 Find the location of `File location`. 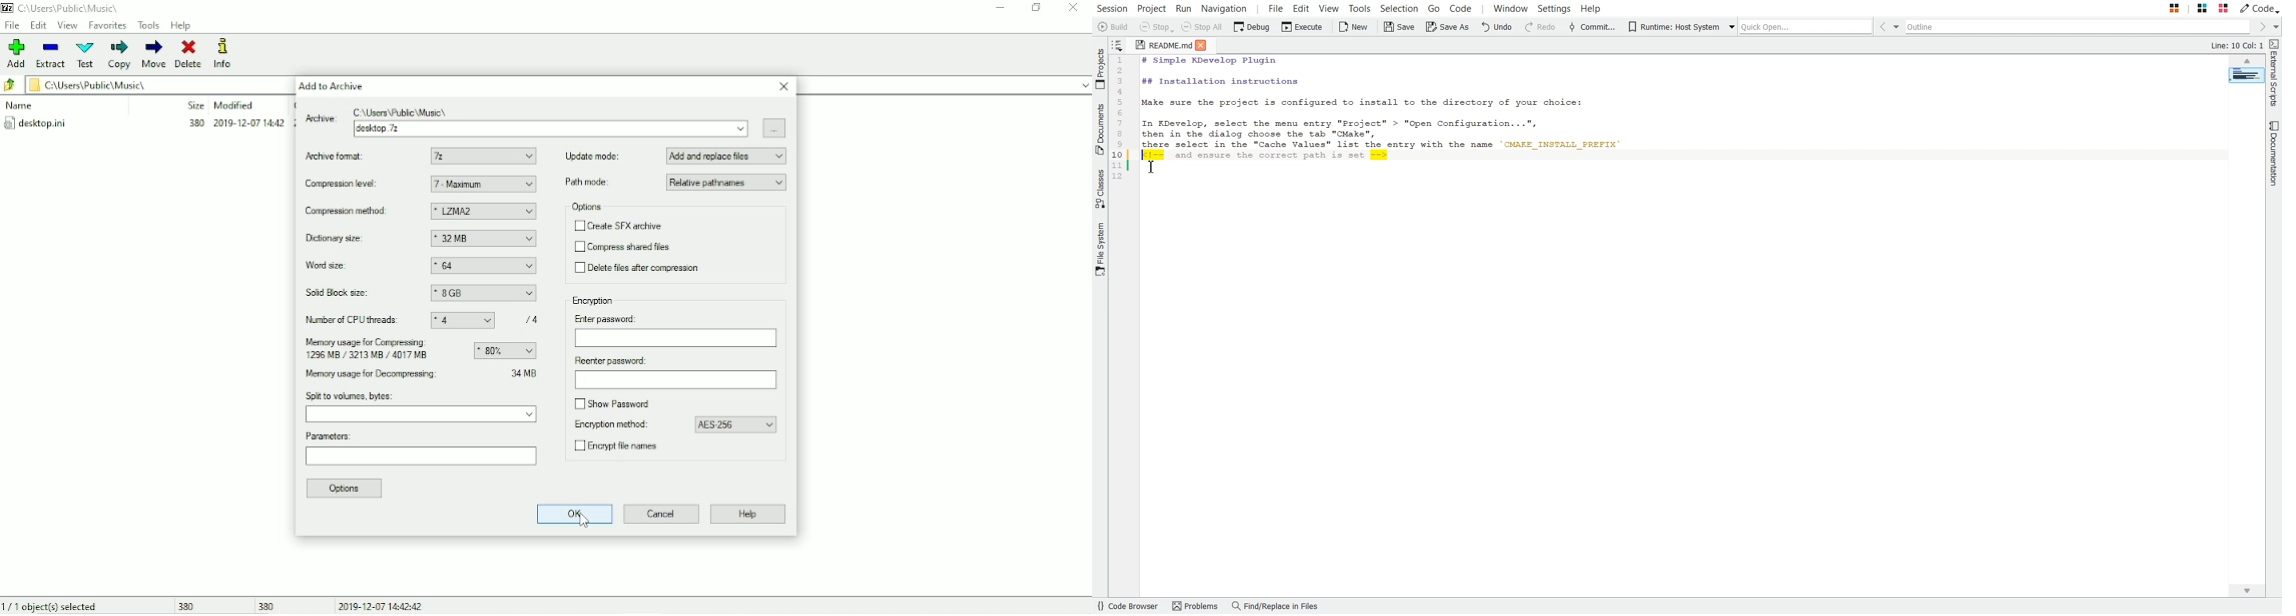

File location is located at coordinates (143, 84).